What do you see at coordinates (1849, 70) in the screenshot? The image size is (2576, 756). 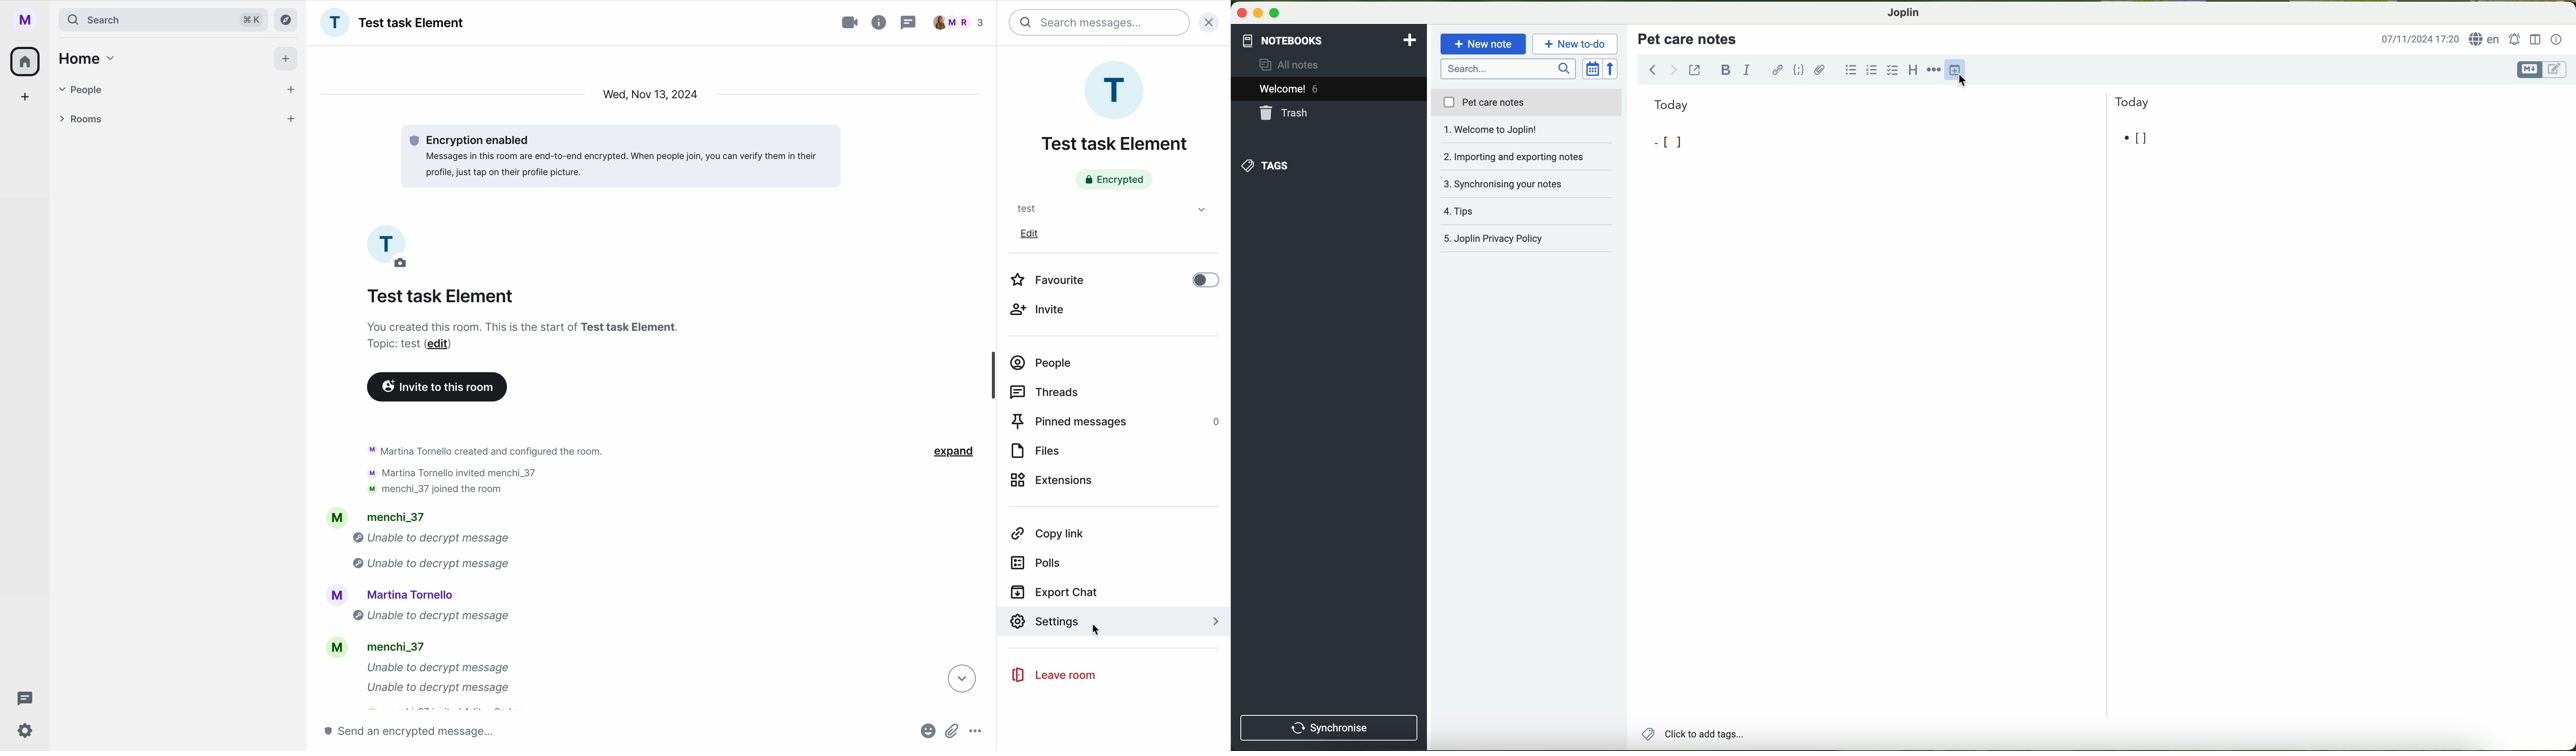 I see `bulleted list` at bounding box center [1849, 70].